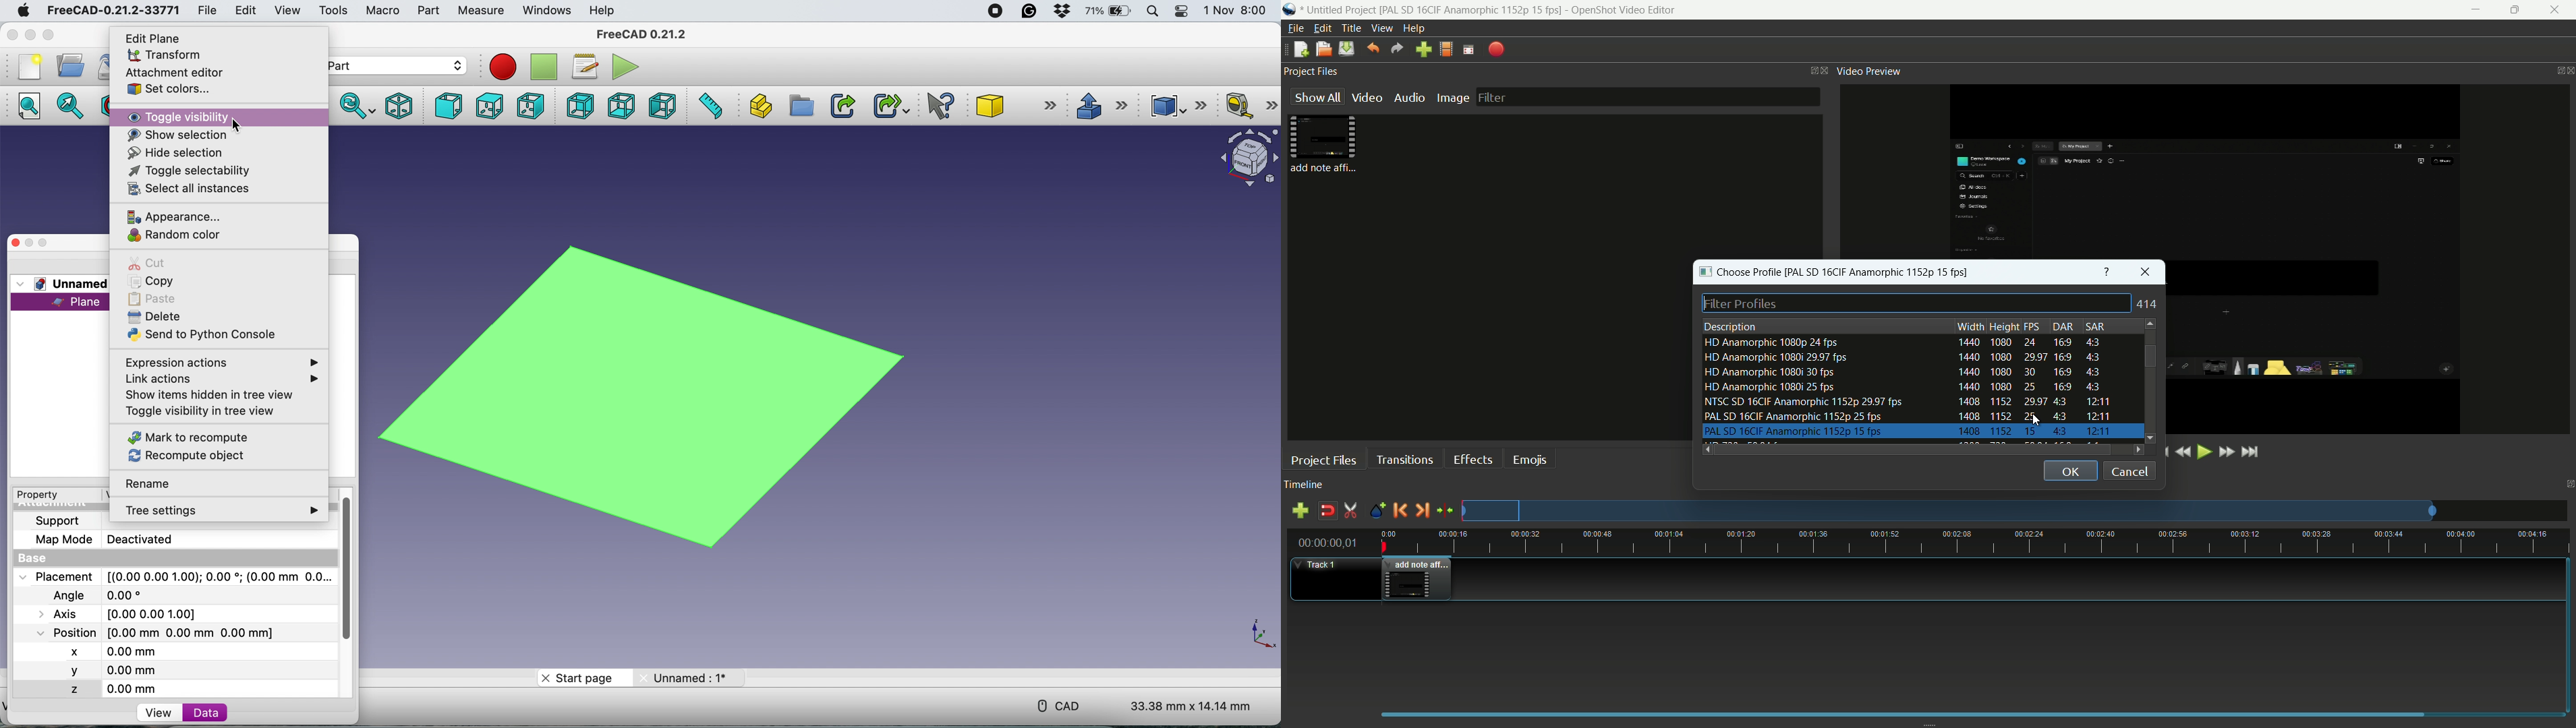 Image resolution: width=2576 pixels, height=728 pixels. I want to click on execute macros, so click(627, 67).